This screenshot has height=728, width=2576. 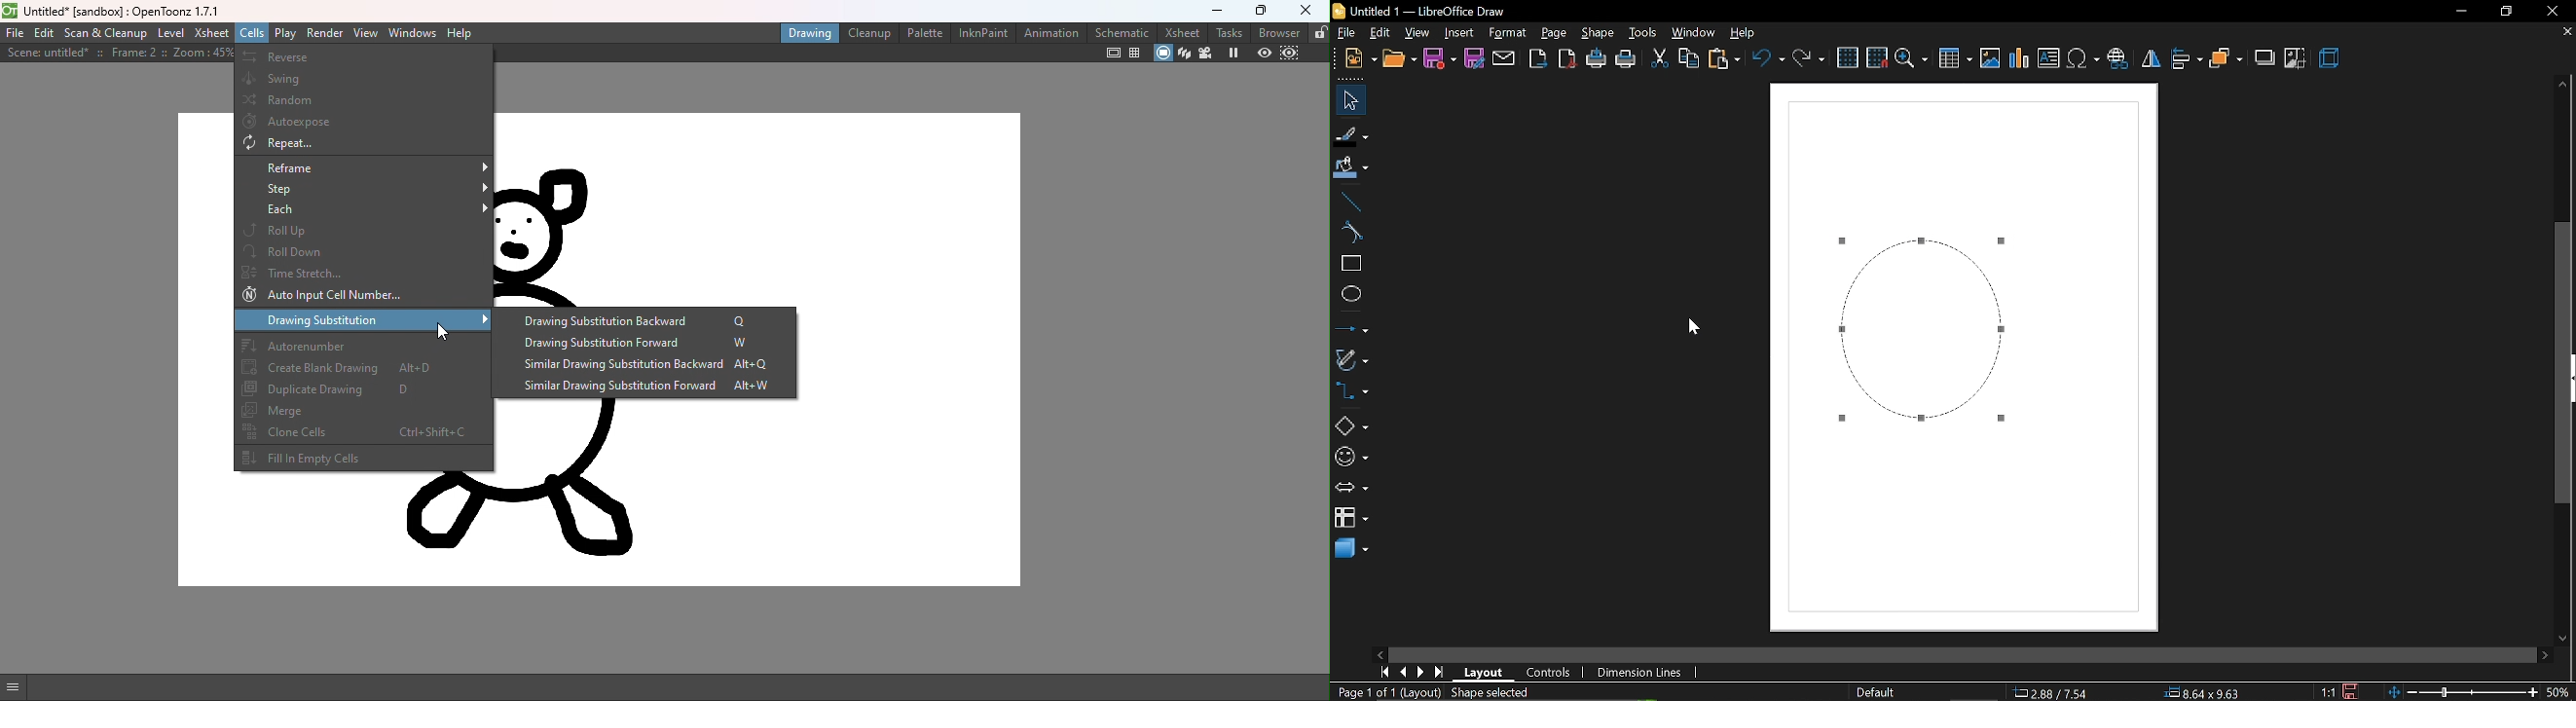 I want to click on ellipse, so click(x=1350, y=293).